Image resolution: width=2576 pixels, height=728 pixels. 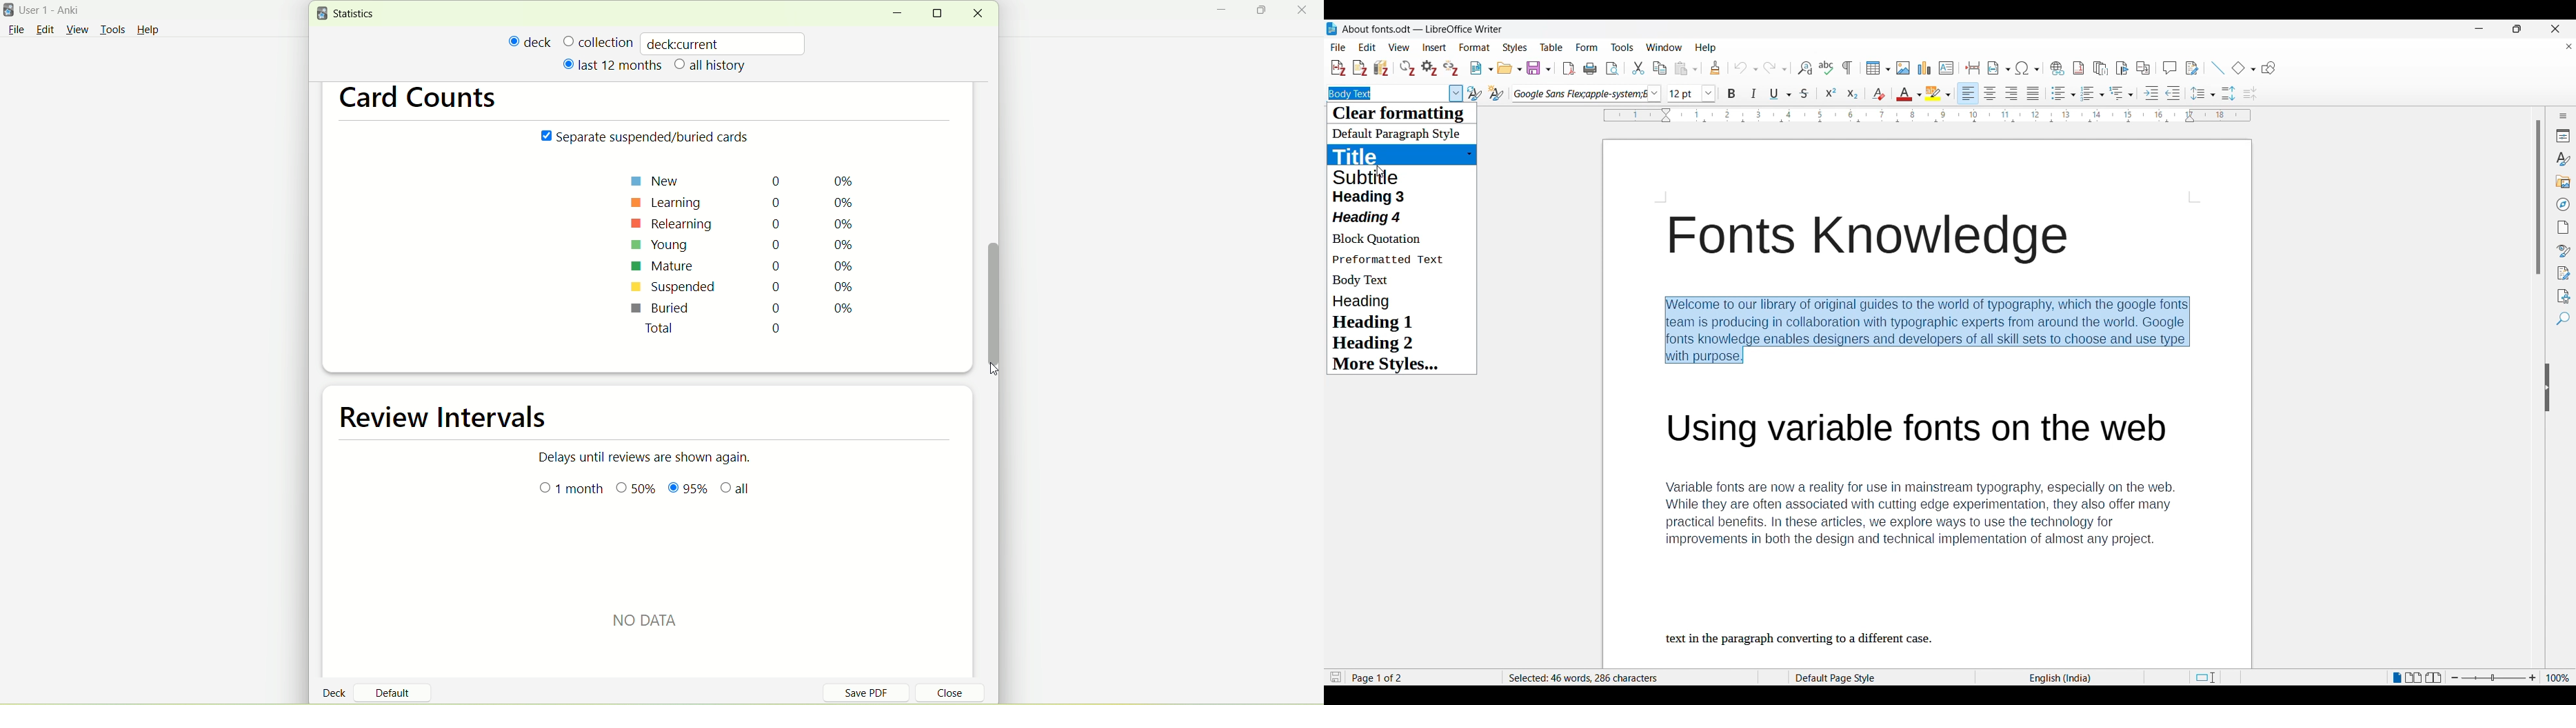 I want to click on Underline options, so click(x=1781, y=94).